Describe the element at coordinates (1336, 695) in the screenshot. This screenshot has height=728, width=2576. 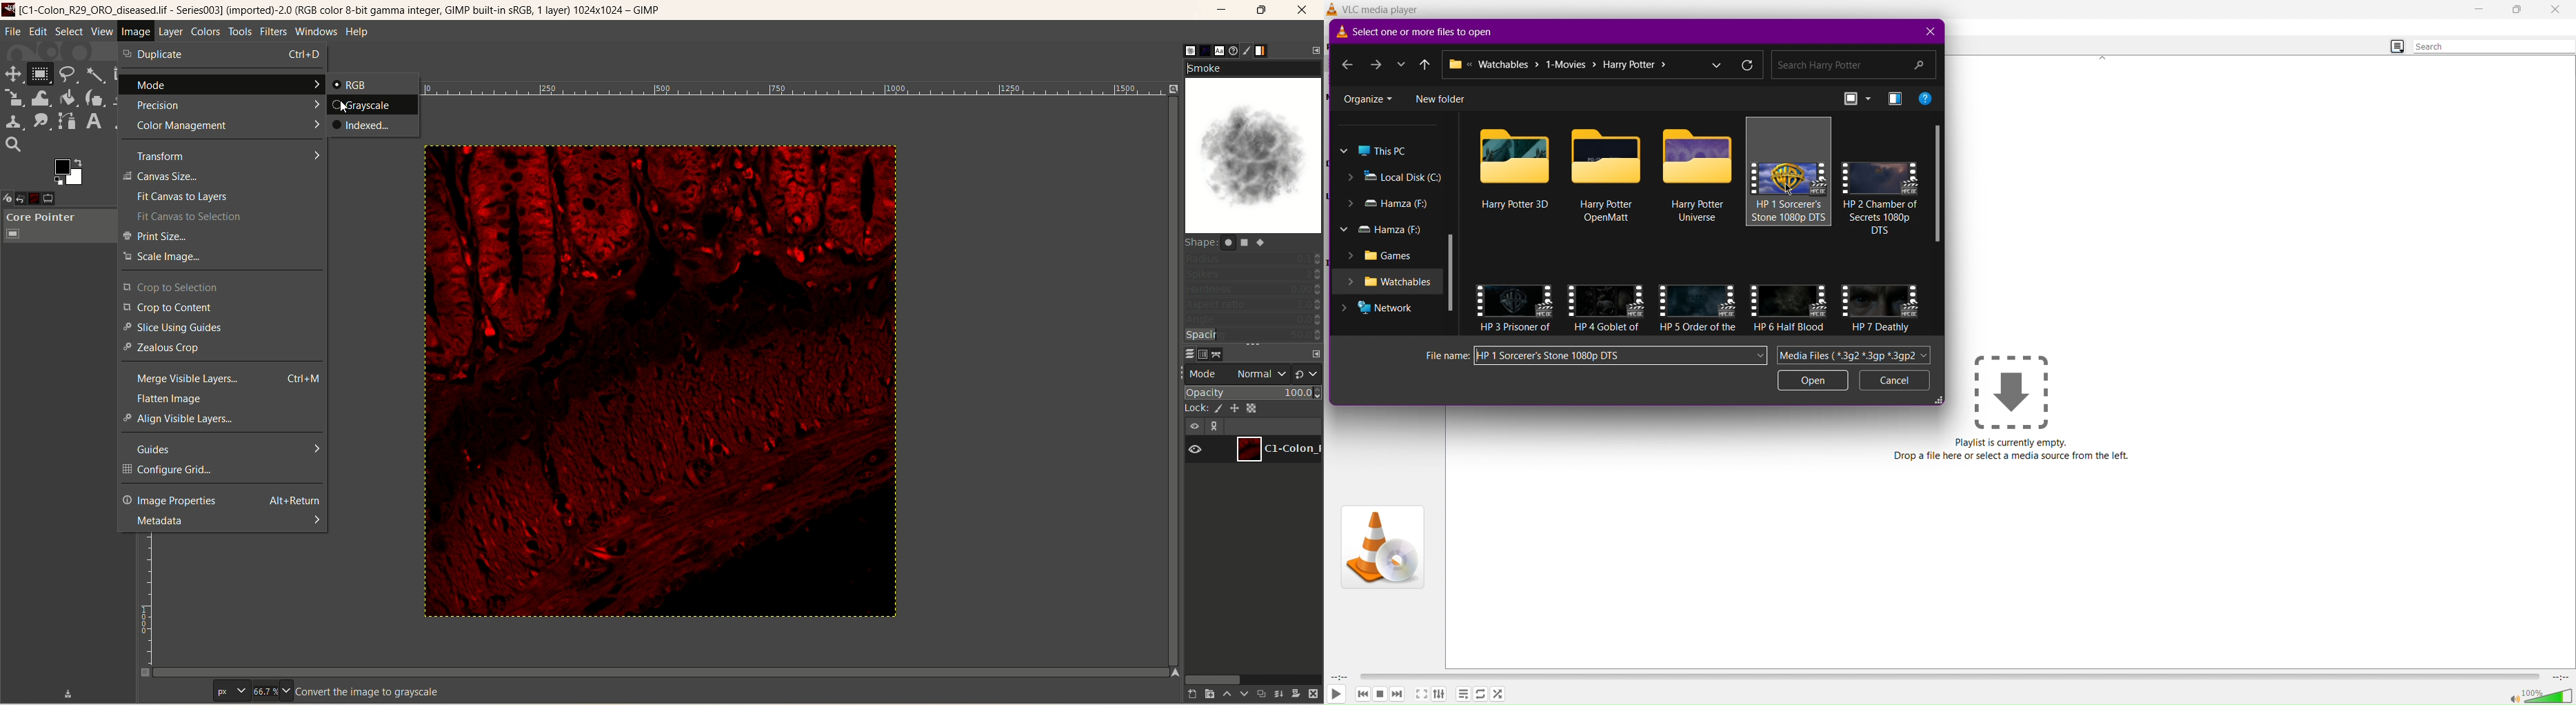
I see `Play` at that location.